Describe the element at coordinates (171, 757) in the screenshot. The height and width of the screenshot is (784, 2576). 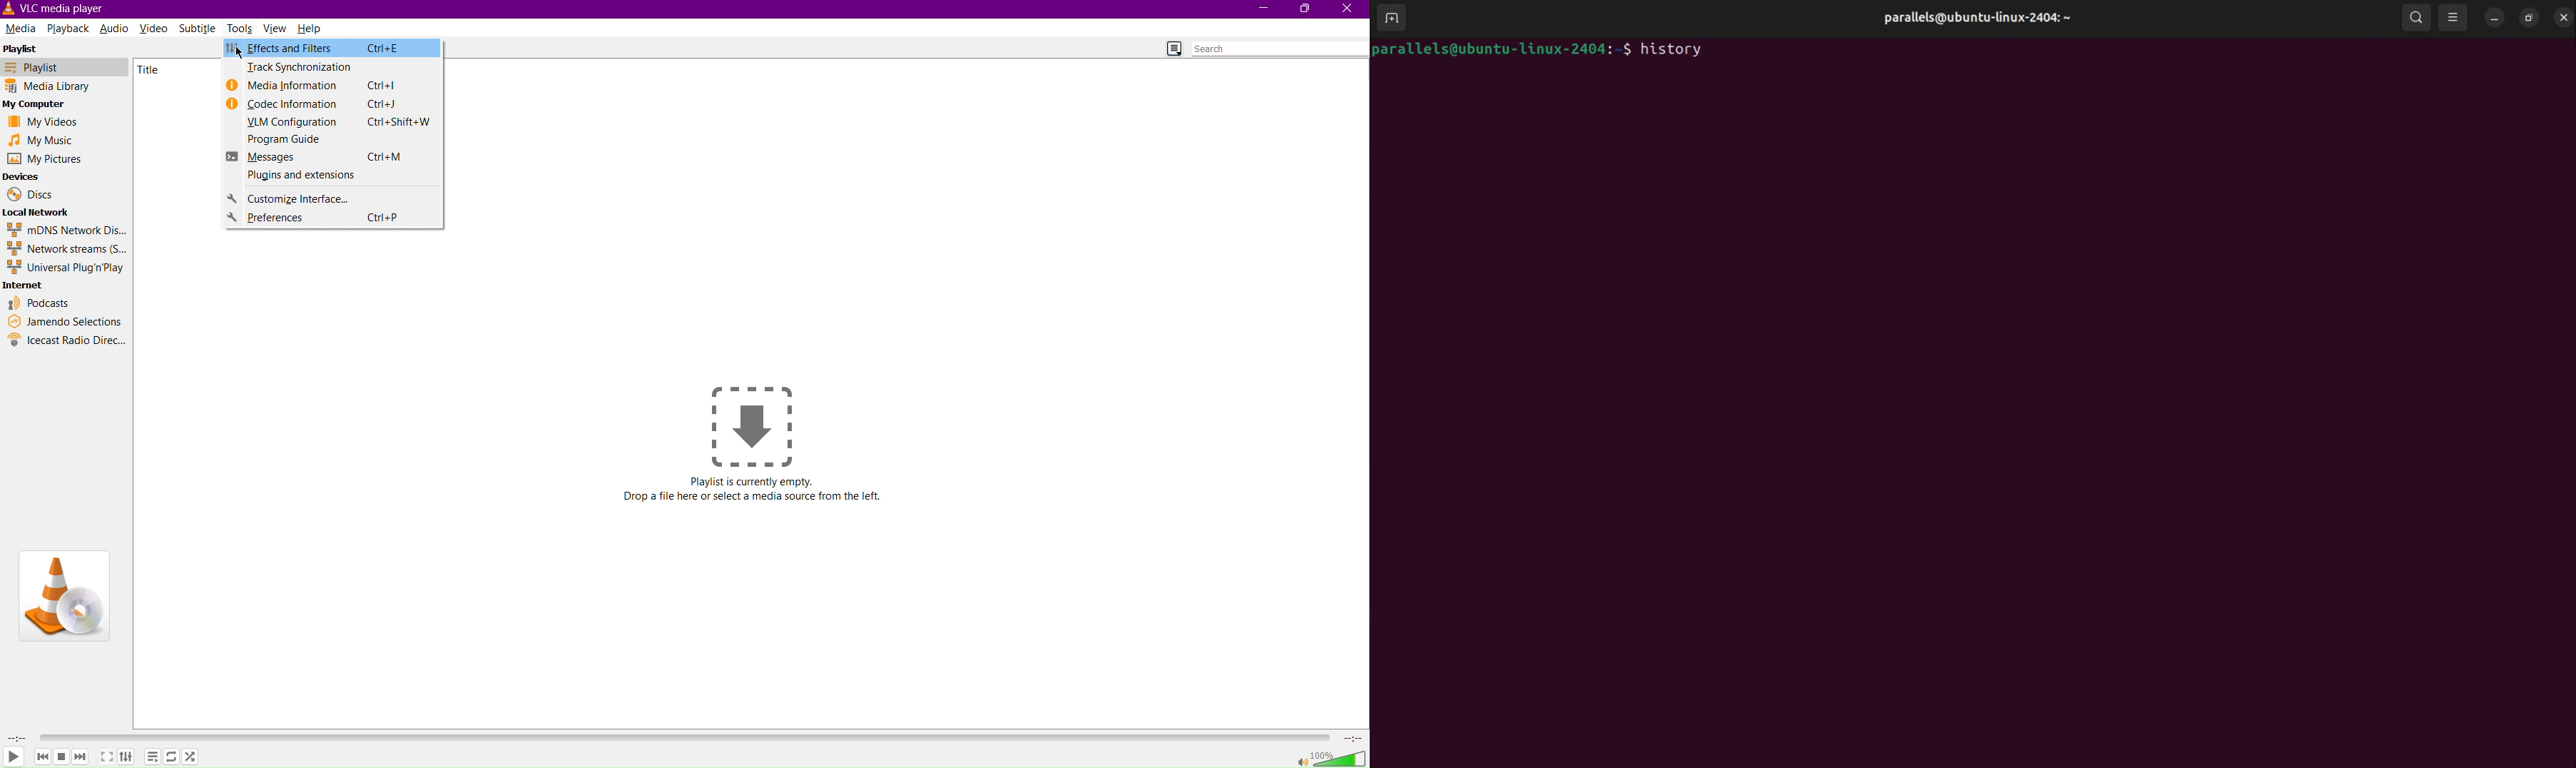
I see `Repeat` at that location.